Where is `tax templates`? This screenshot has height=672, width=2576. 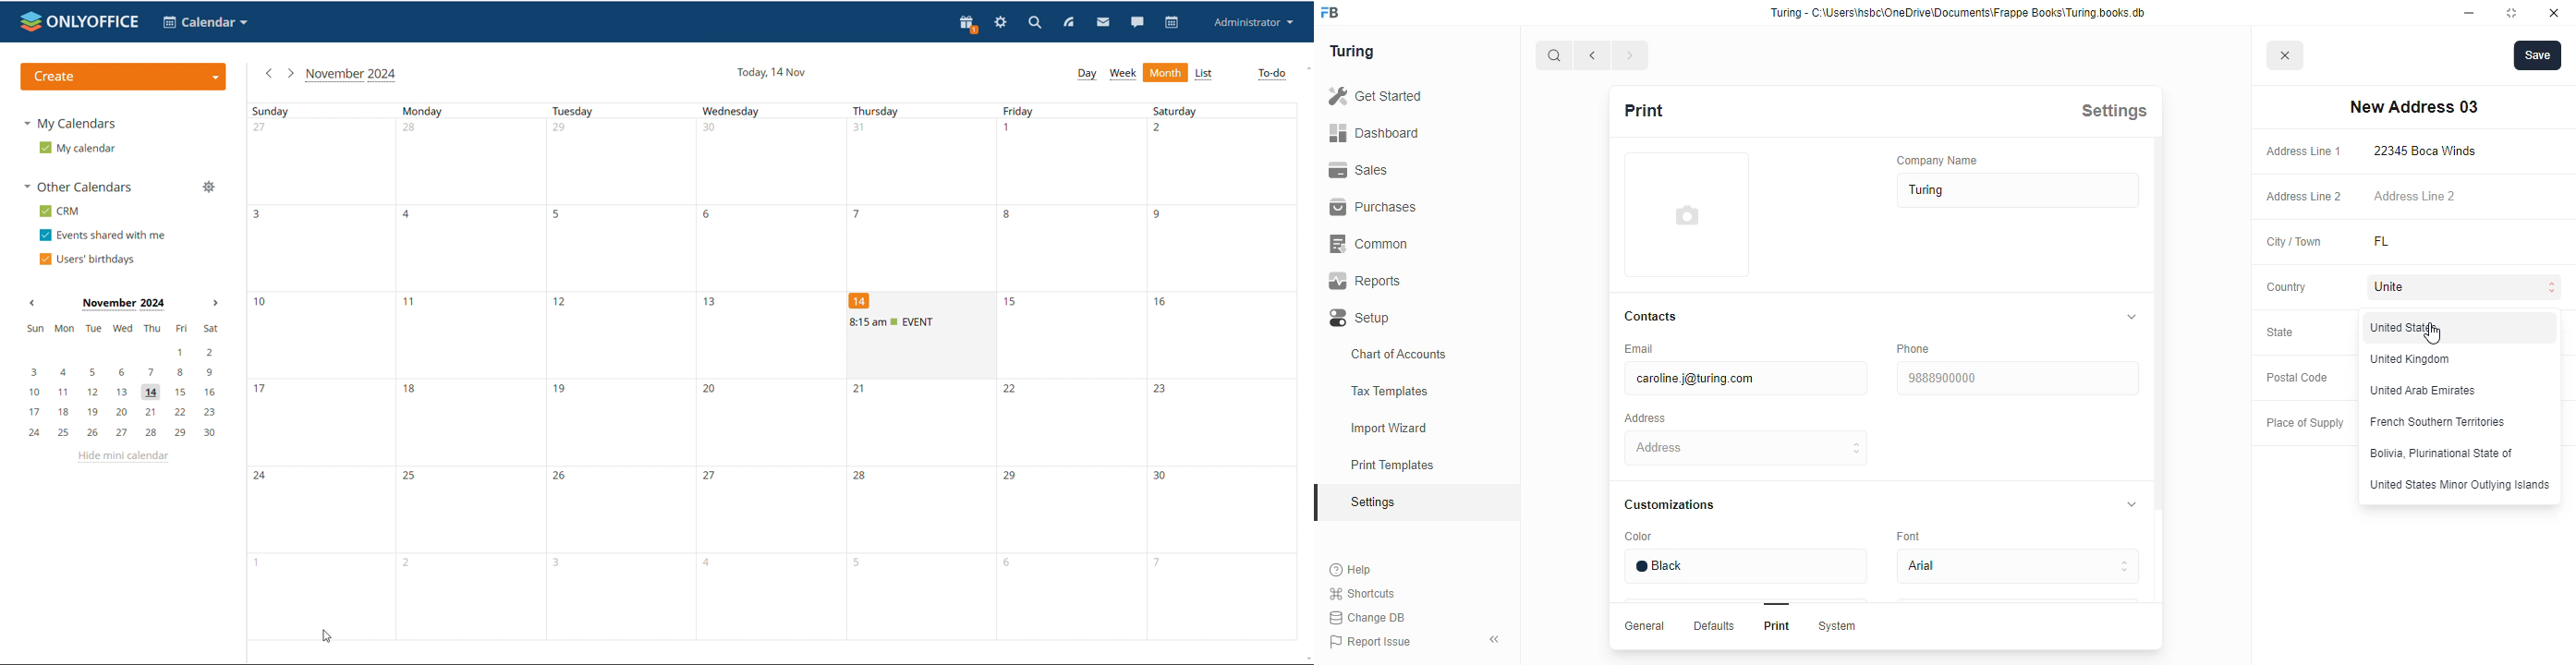 tax templates is located at coordinates (1389, 391).